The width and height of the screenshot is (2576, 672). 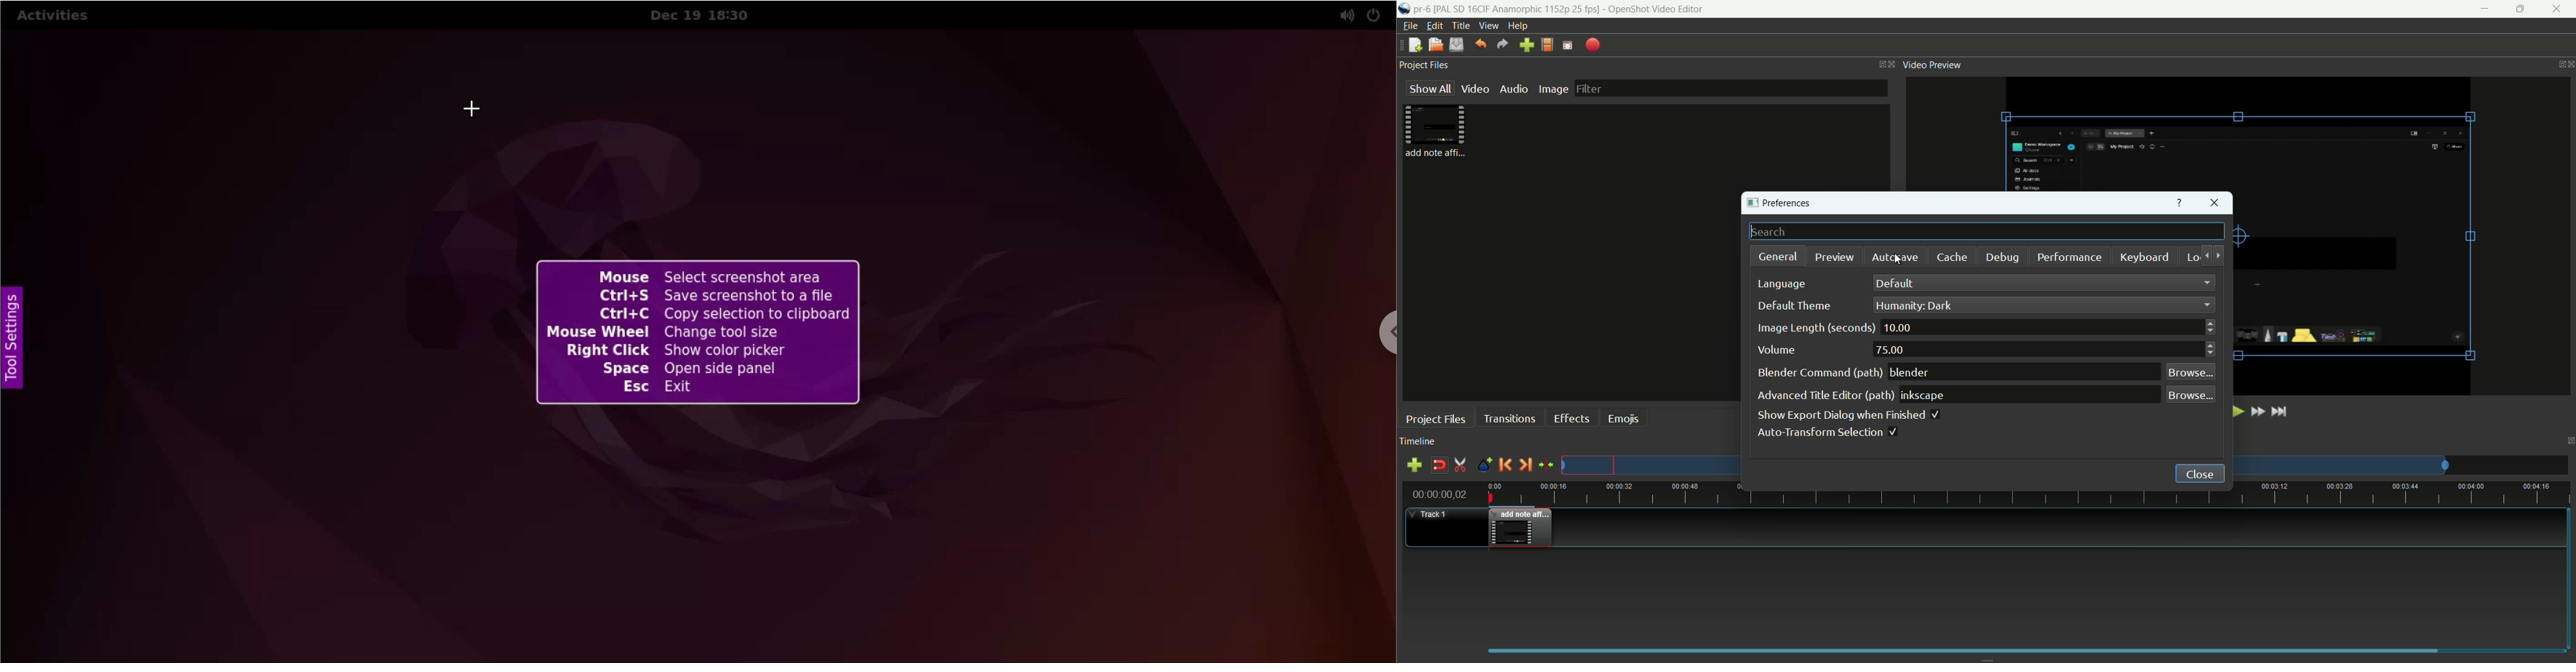 What do you see at coordinates (2069, 258) in the screenshot?
I see `performance` at bounding box center [2069, 258].